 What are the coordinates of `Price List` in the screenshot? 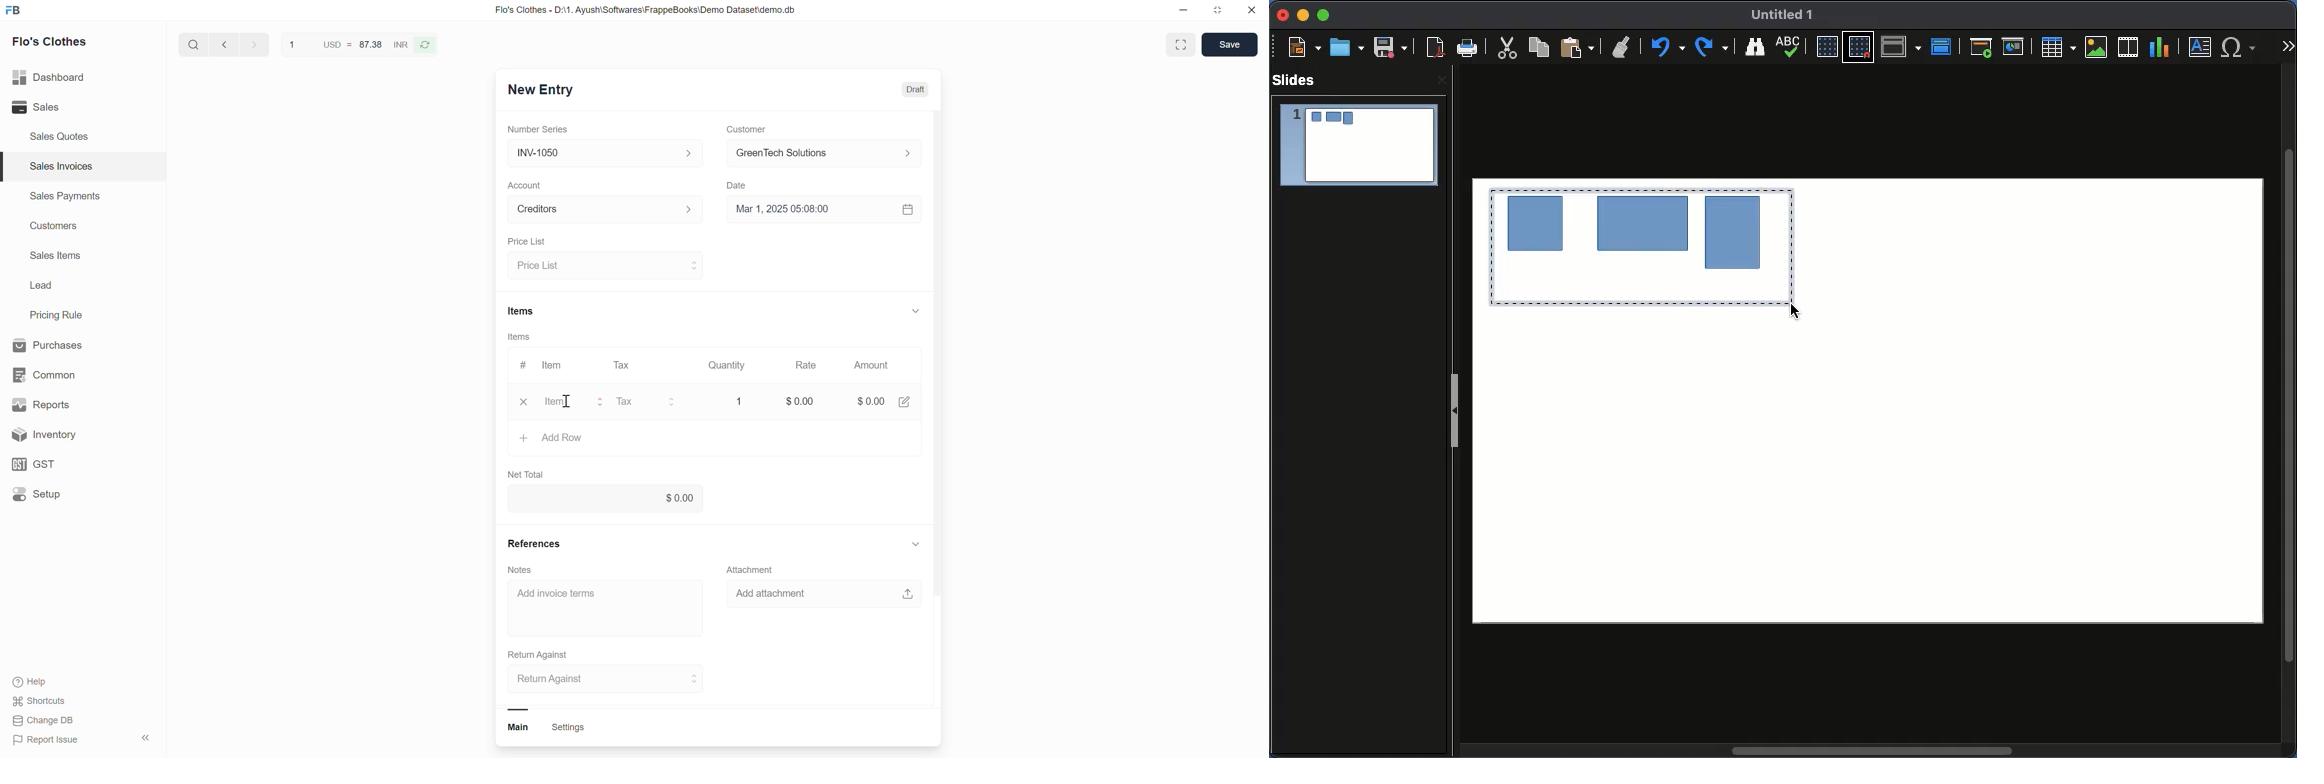 It's located at (525, 242).